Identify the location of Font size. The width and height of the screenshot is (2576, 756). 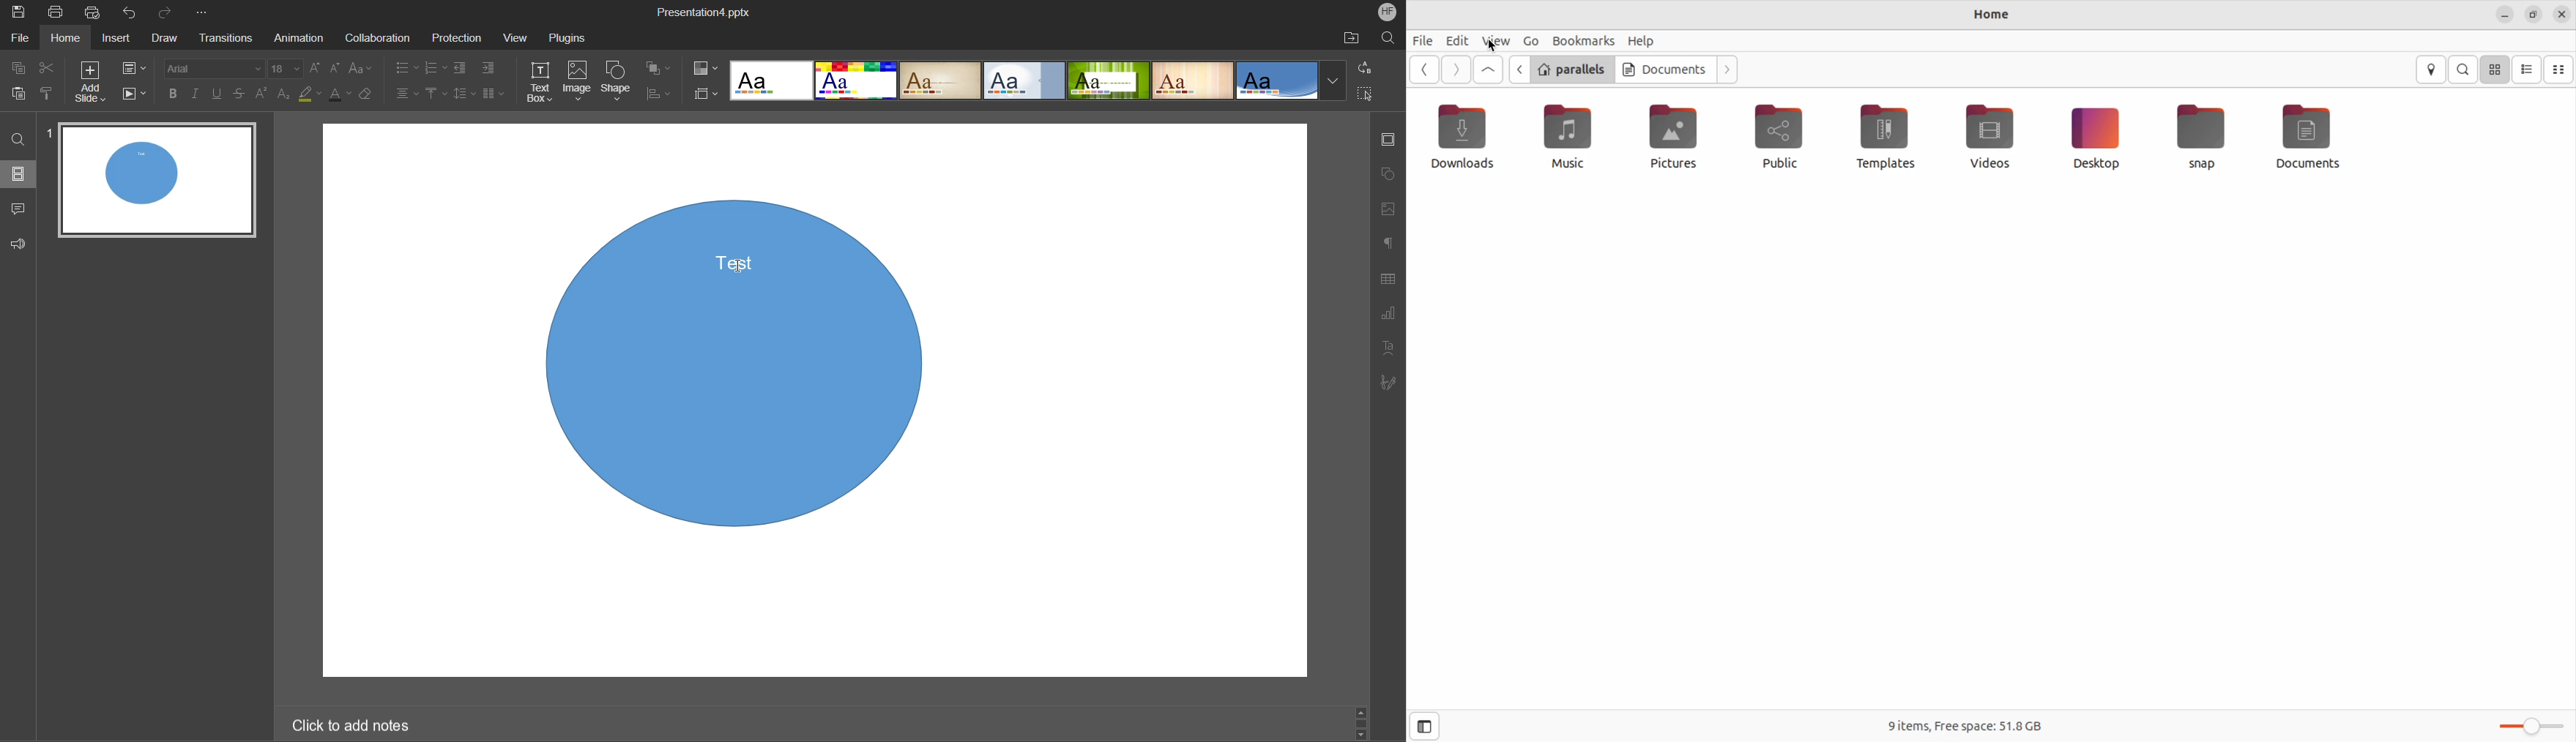
(287, 68).